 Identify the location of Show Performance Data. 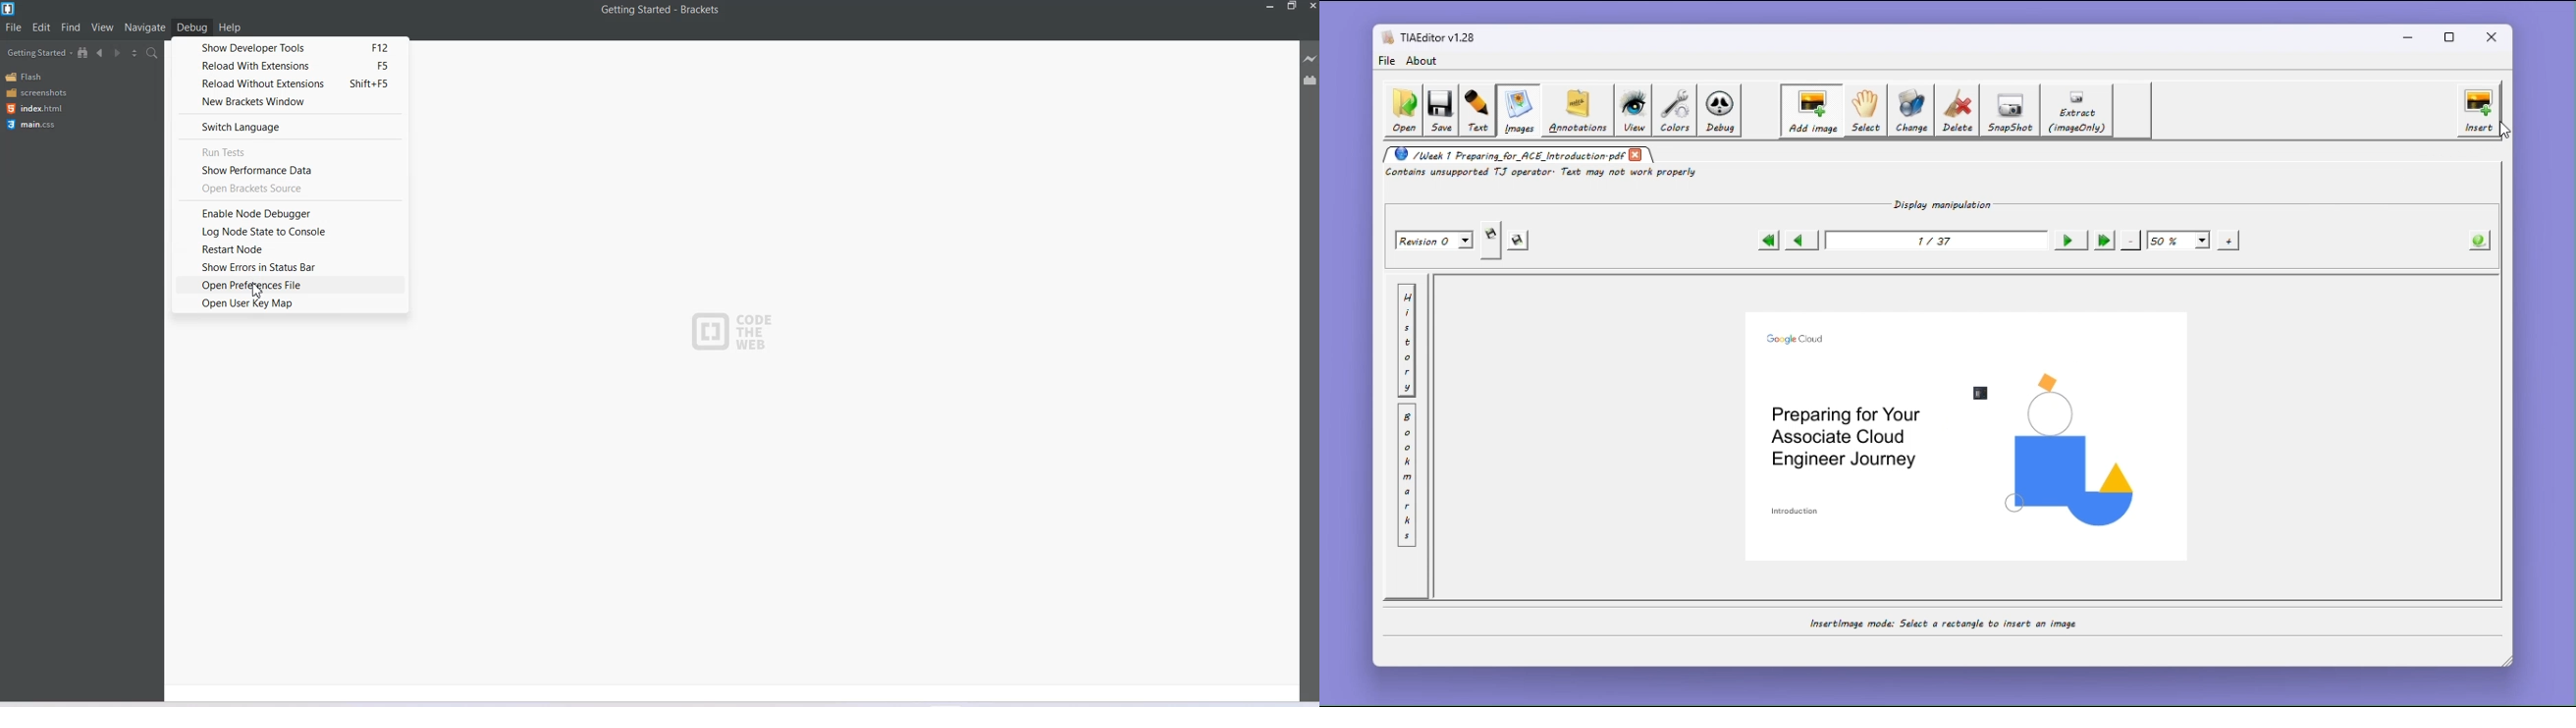
(294, 169).